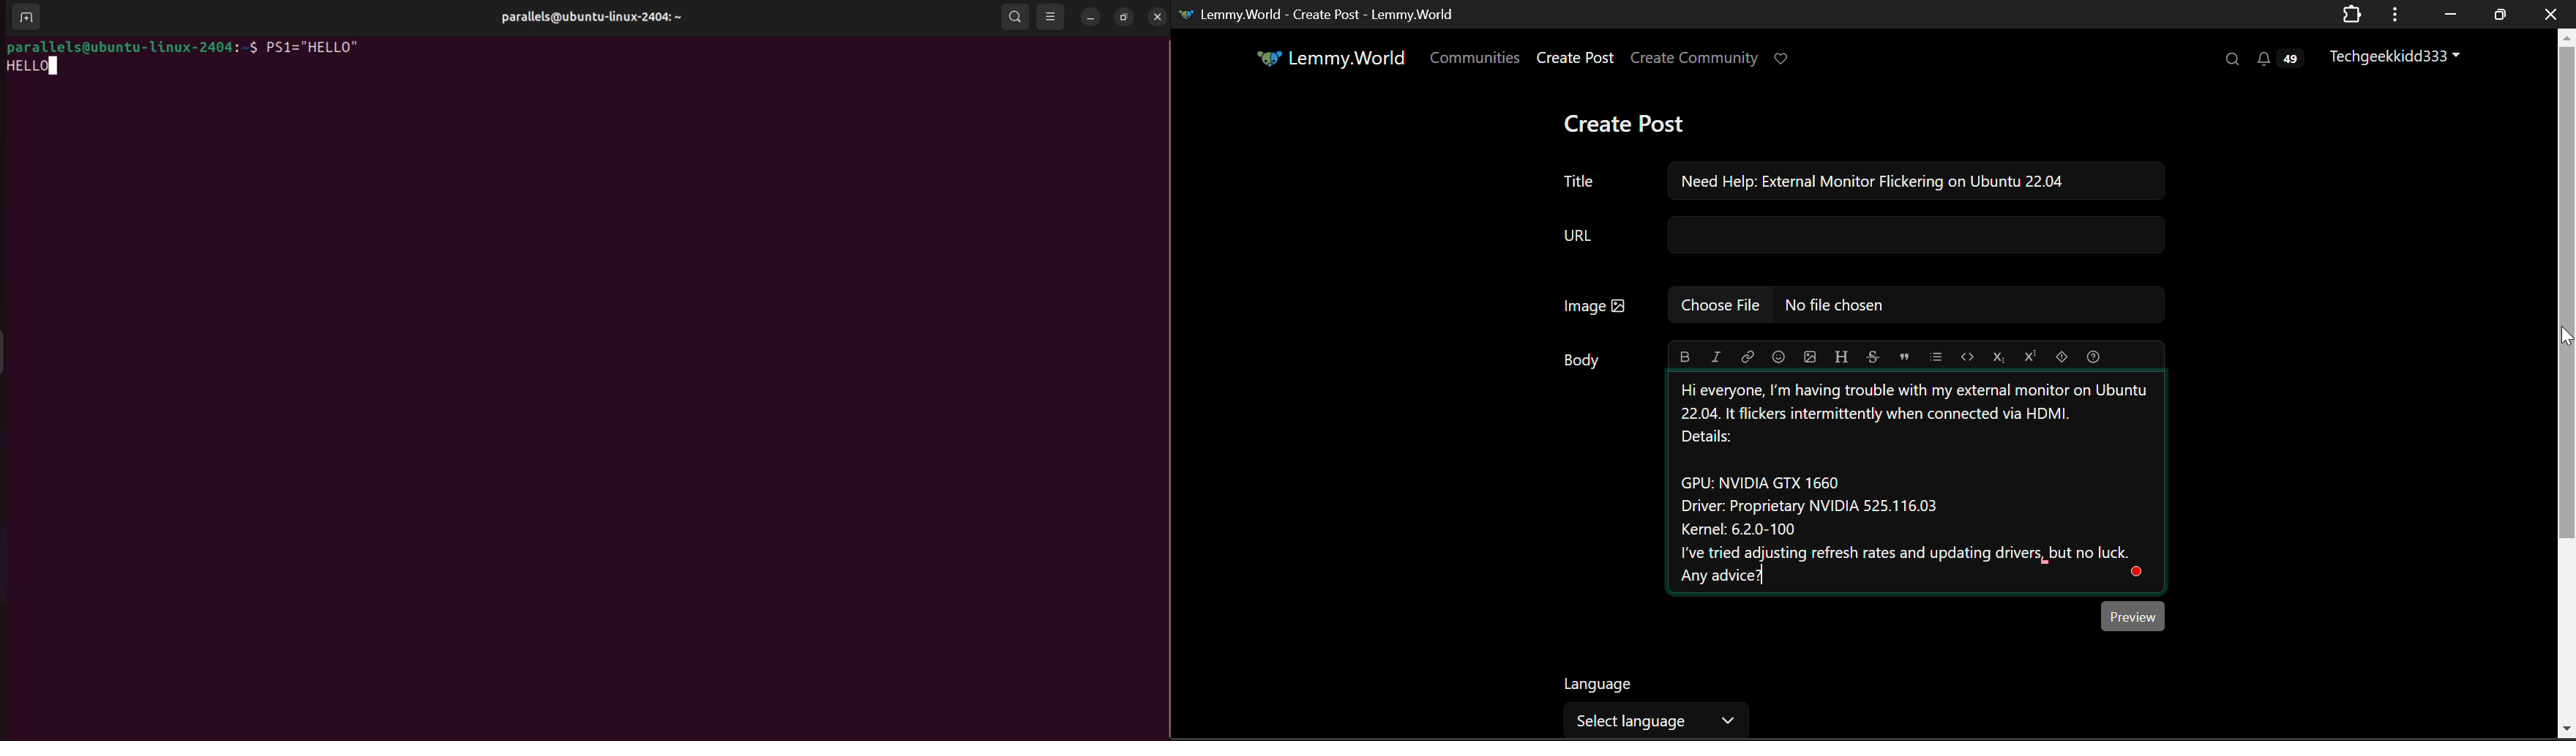 The height and width of the screenshot is (756, 2576). What do you see at coordinates (1694, 56) in the screenshot?
I see `Create Community Page Link` at bounding box center [1694, 56].